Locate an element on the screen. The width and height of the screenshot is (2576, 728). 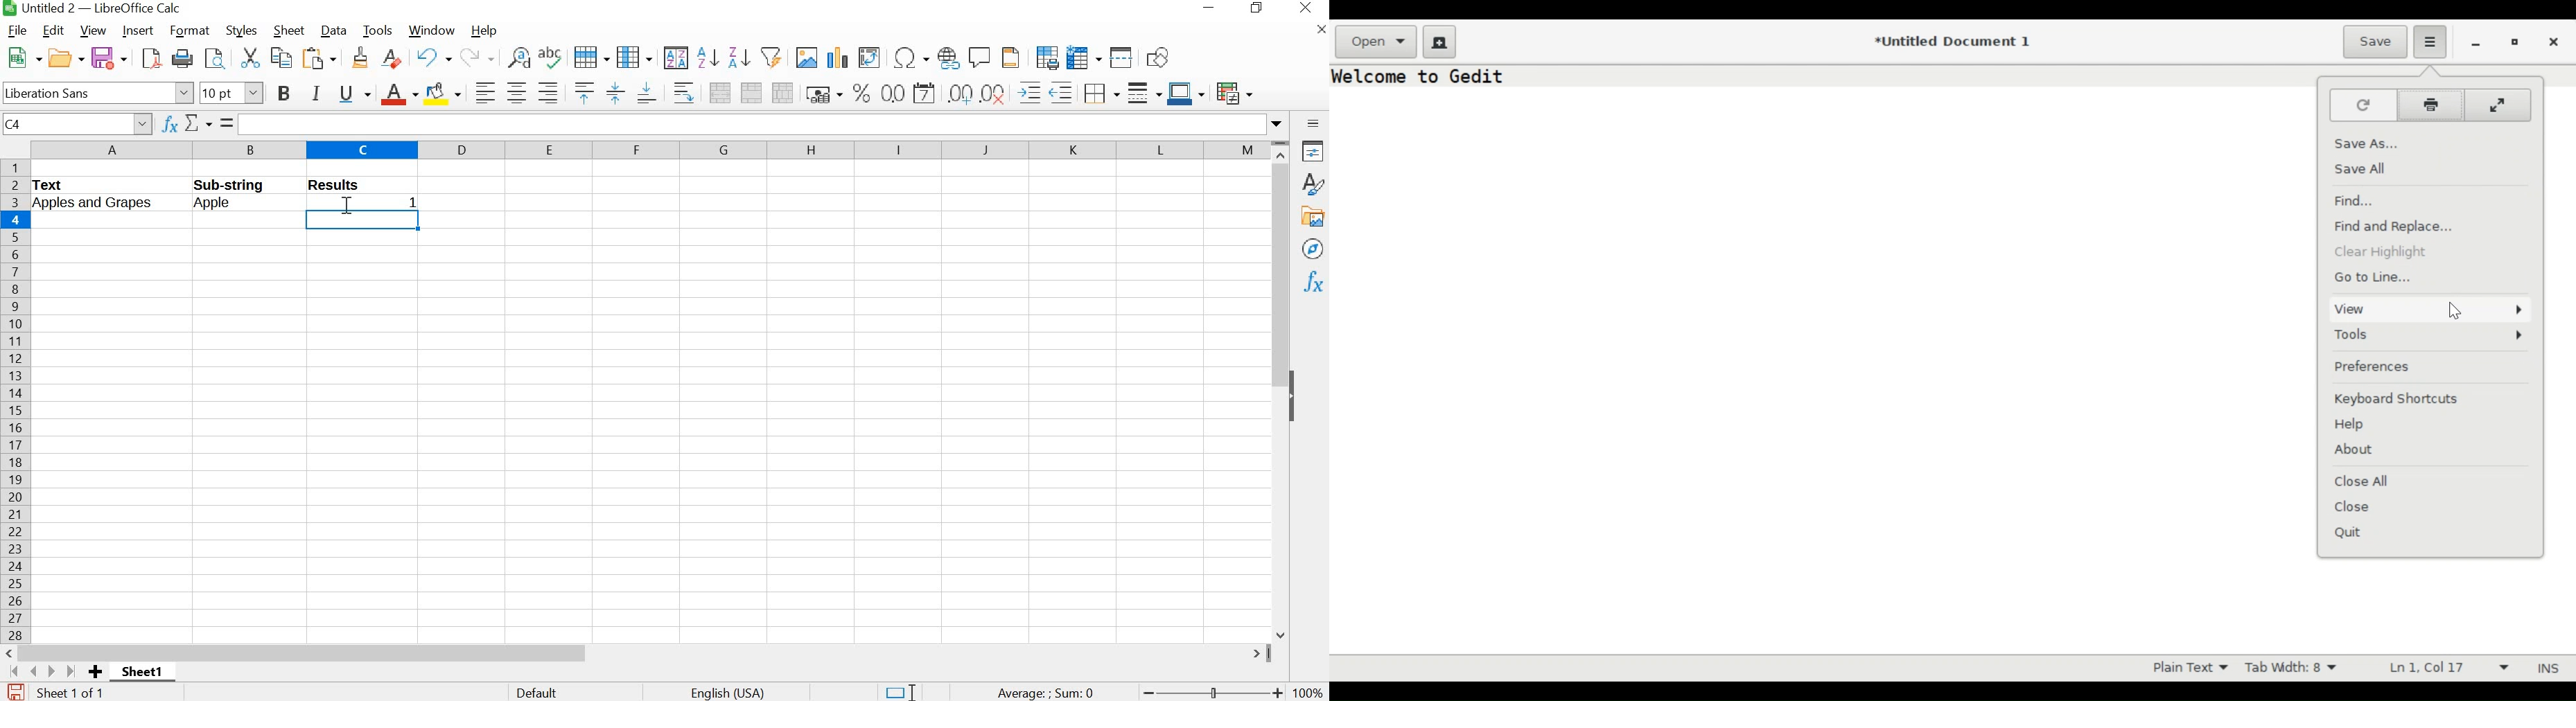
insert or edit pivot table is located at coordinates (871, 57).